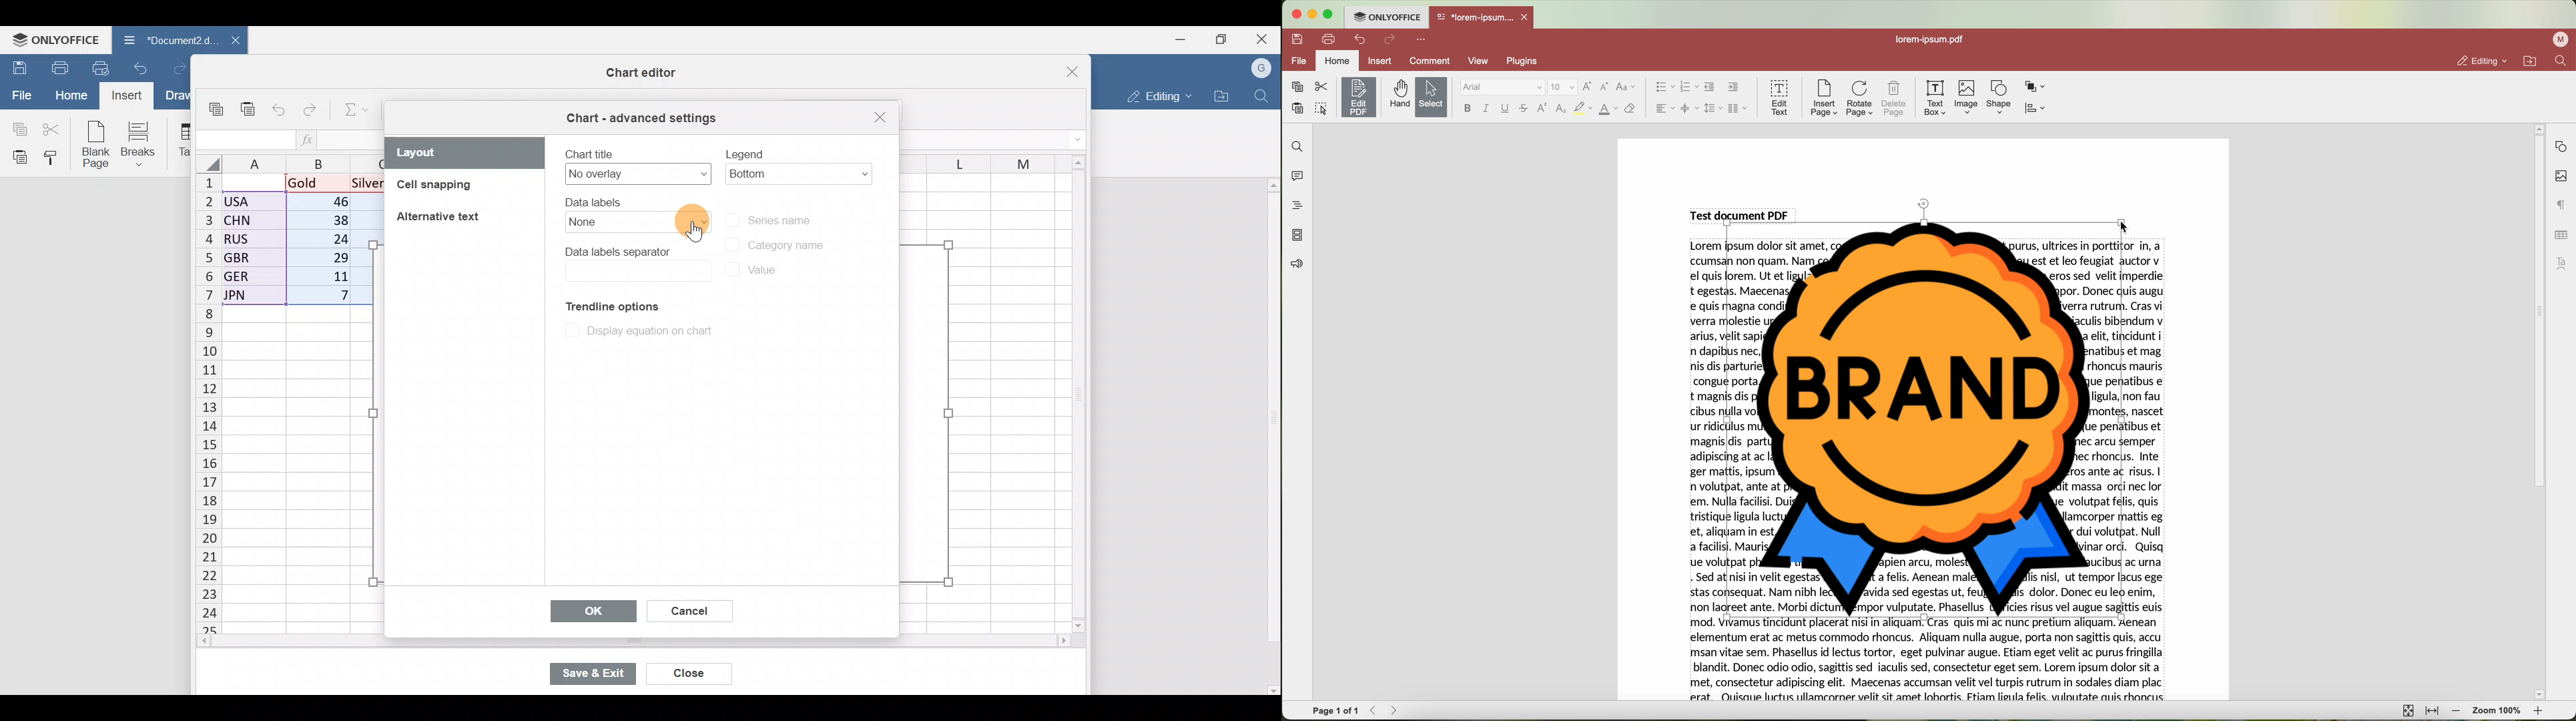 Image resolution: width=2576 pixels, height=728 pixels. I want to click on comment, so click(1432, 62).